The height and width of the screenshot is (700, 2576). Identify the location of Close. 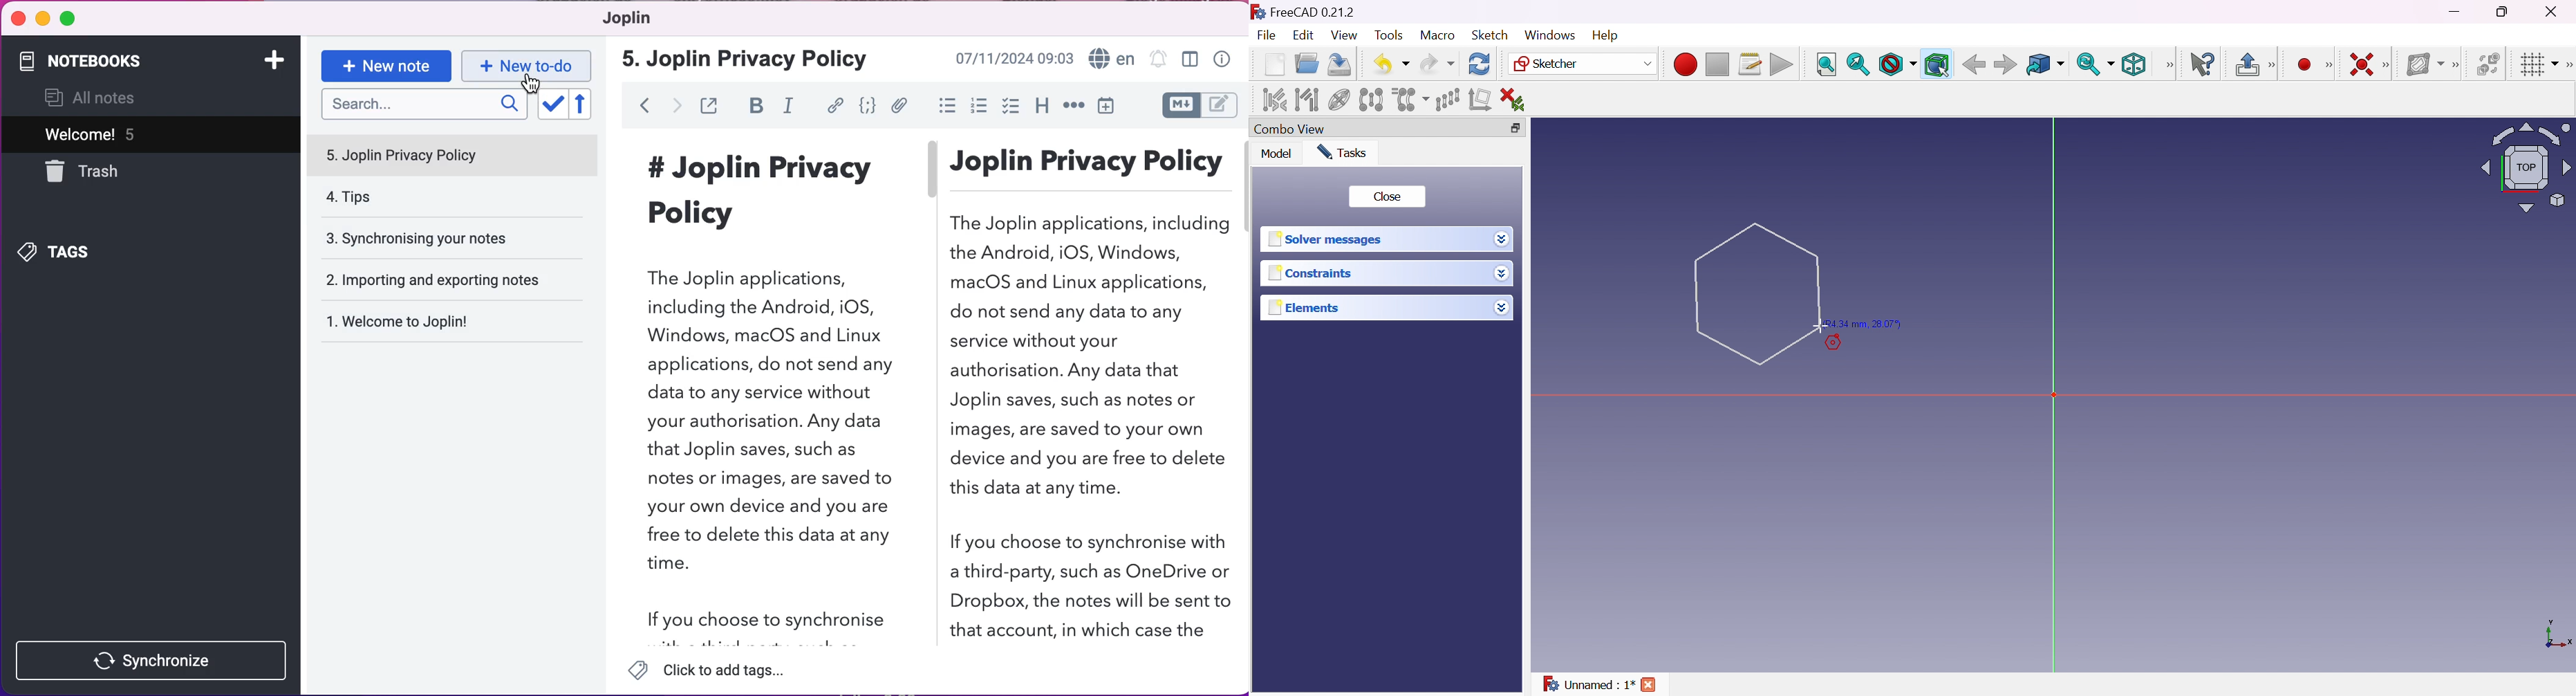
(2555, 10).